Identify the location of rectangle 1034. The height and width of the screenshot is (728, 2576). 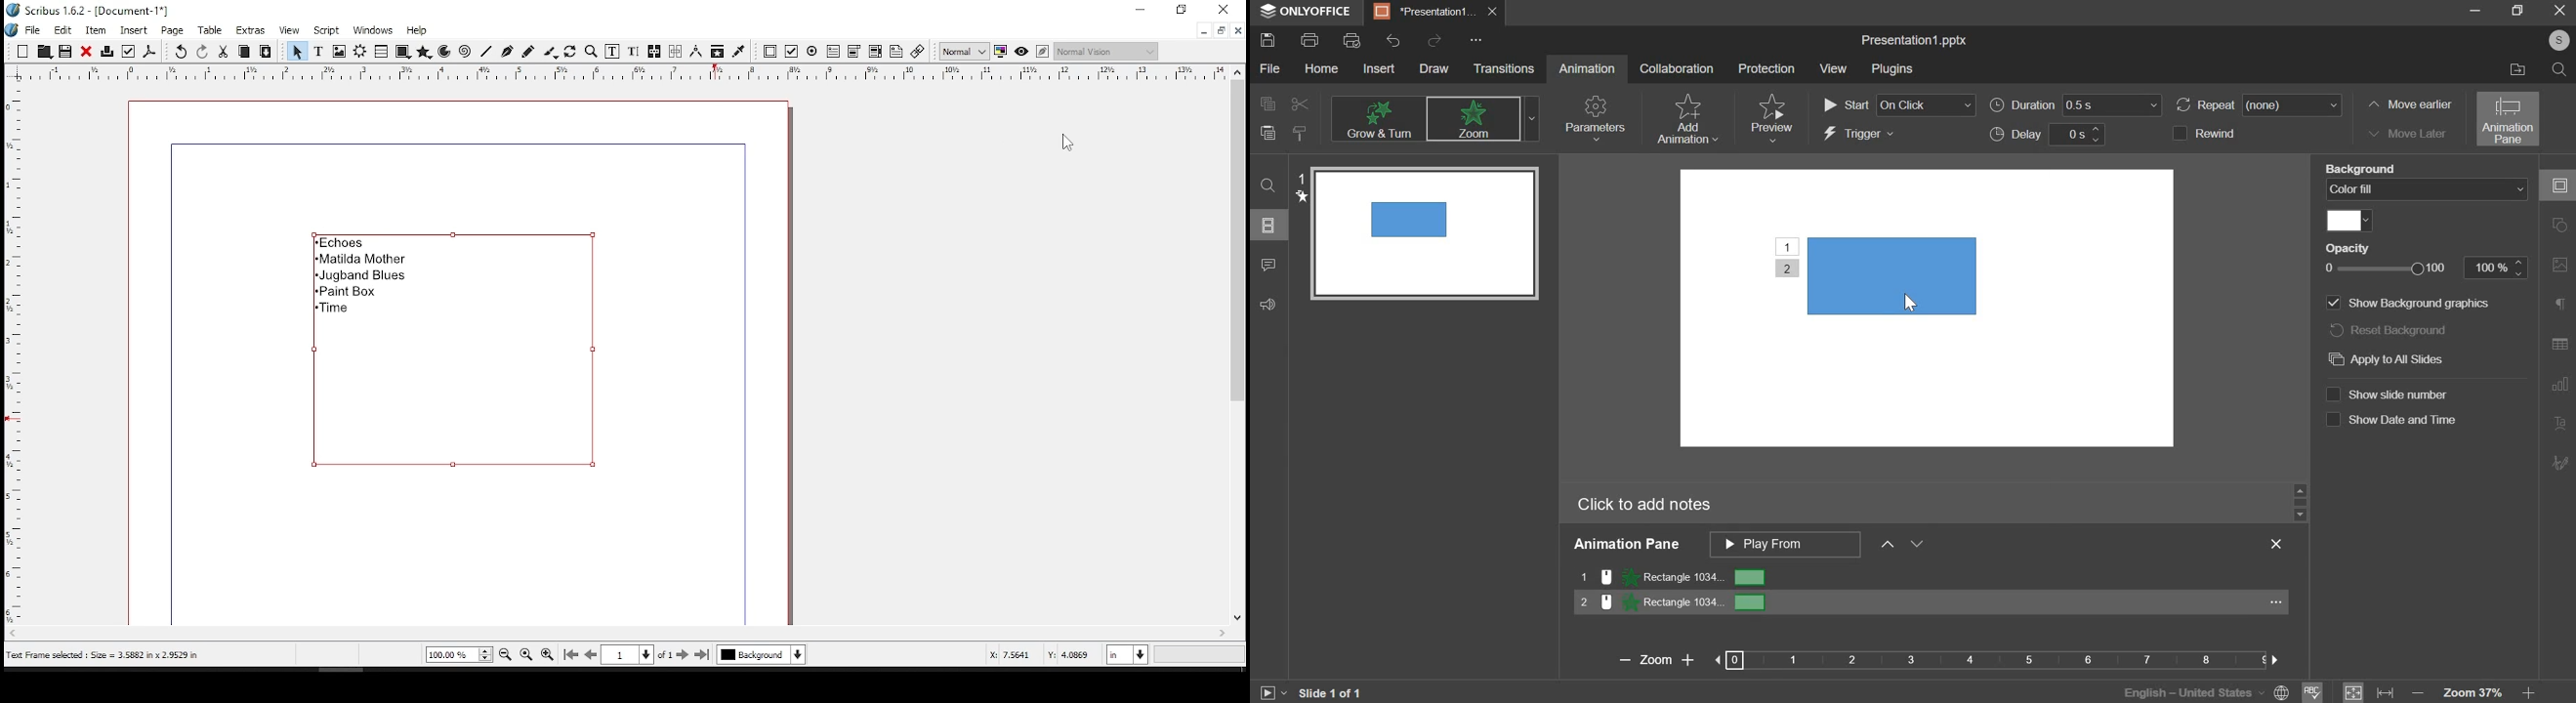
(1931, 577).